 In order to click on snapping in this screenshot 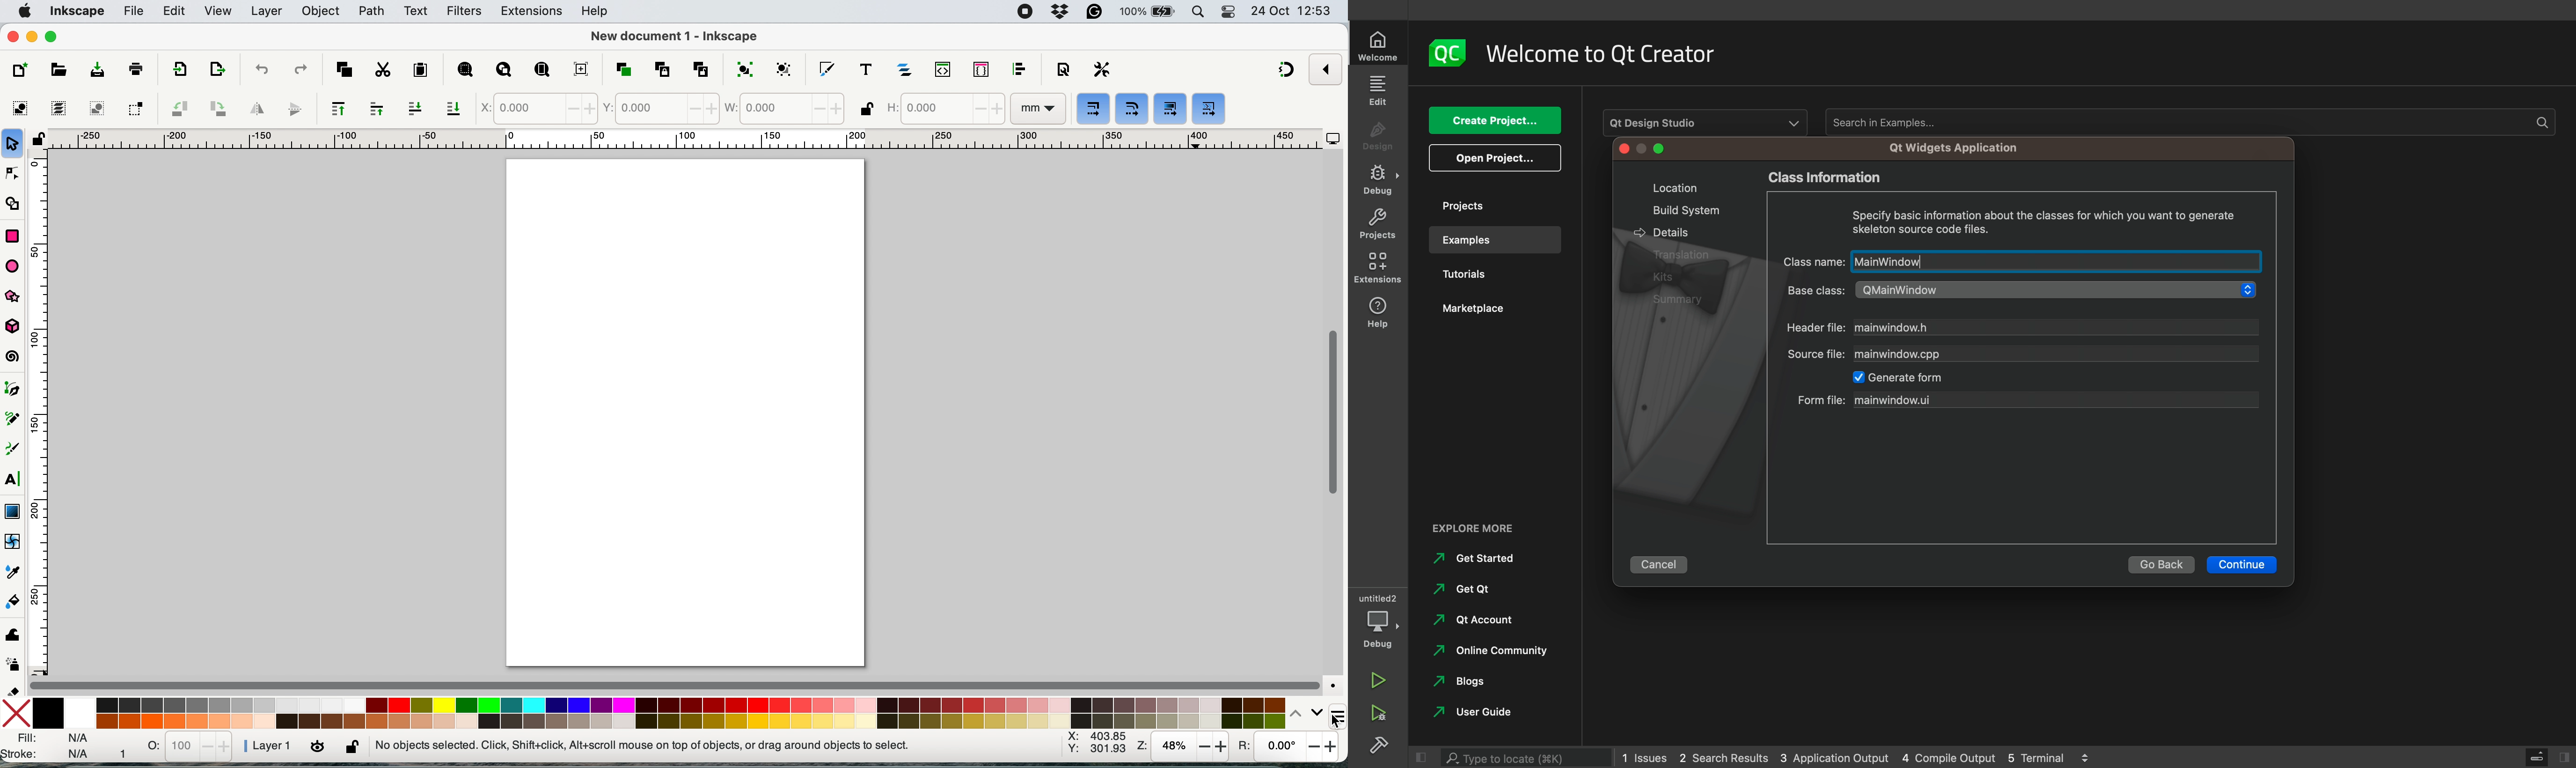, I will do `click(1282, 72)`.